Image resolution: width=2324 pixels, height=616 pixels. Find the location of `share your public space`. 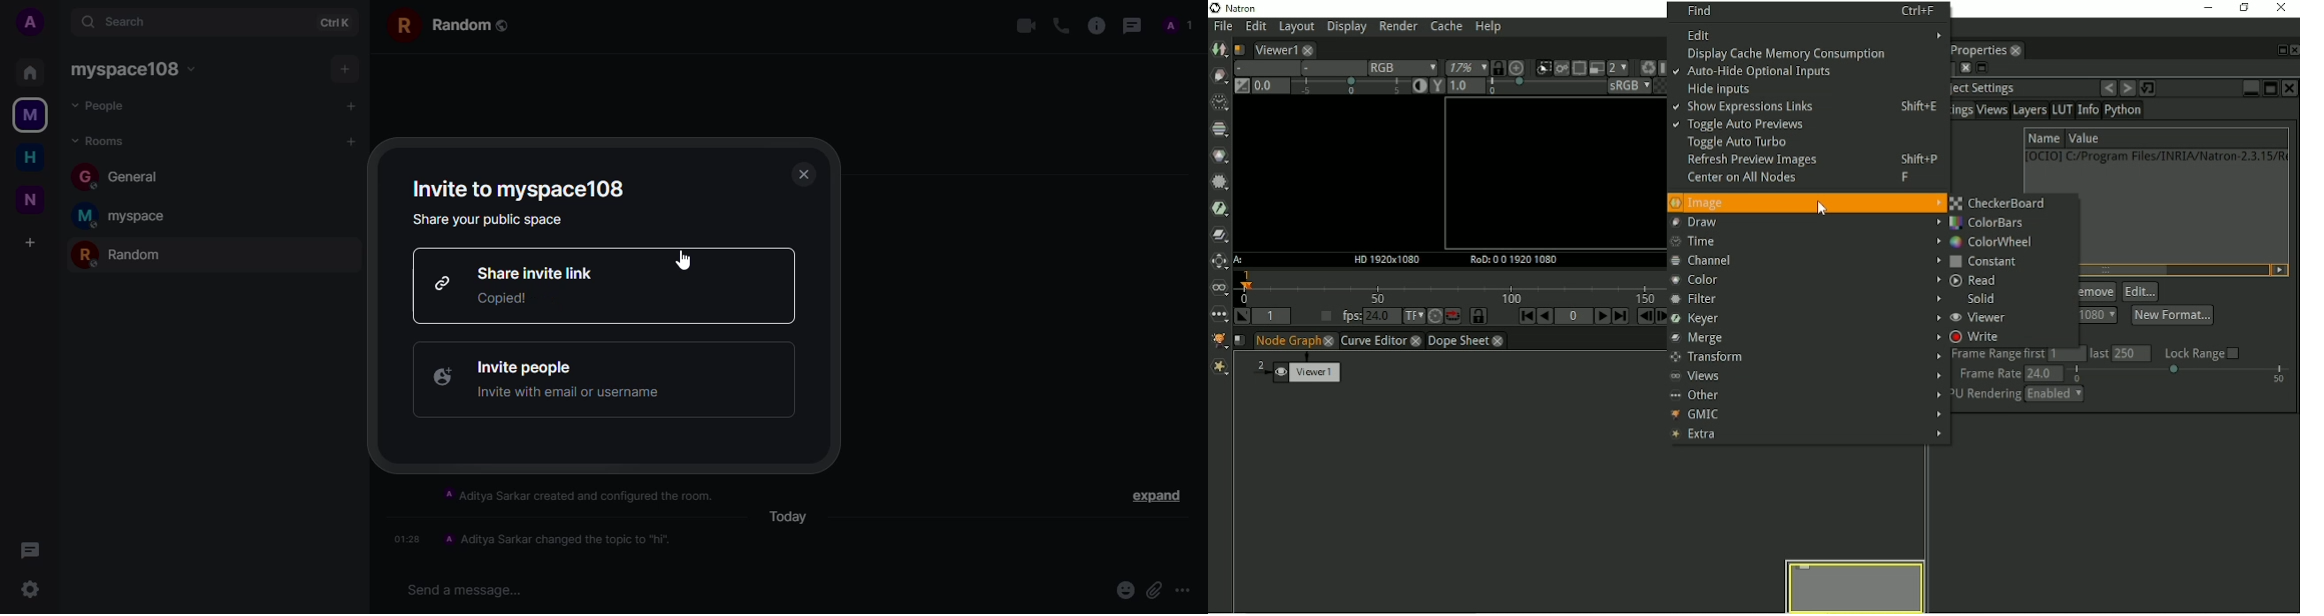

share your public space is located at coordinates (490, 218).